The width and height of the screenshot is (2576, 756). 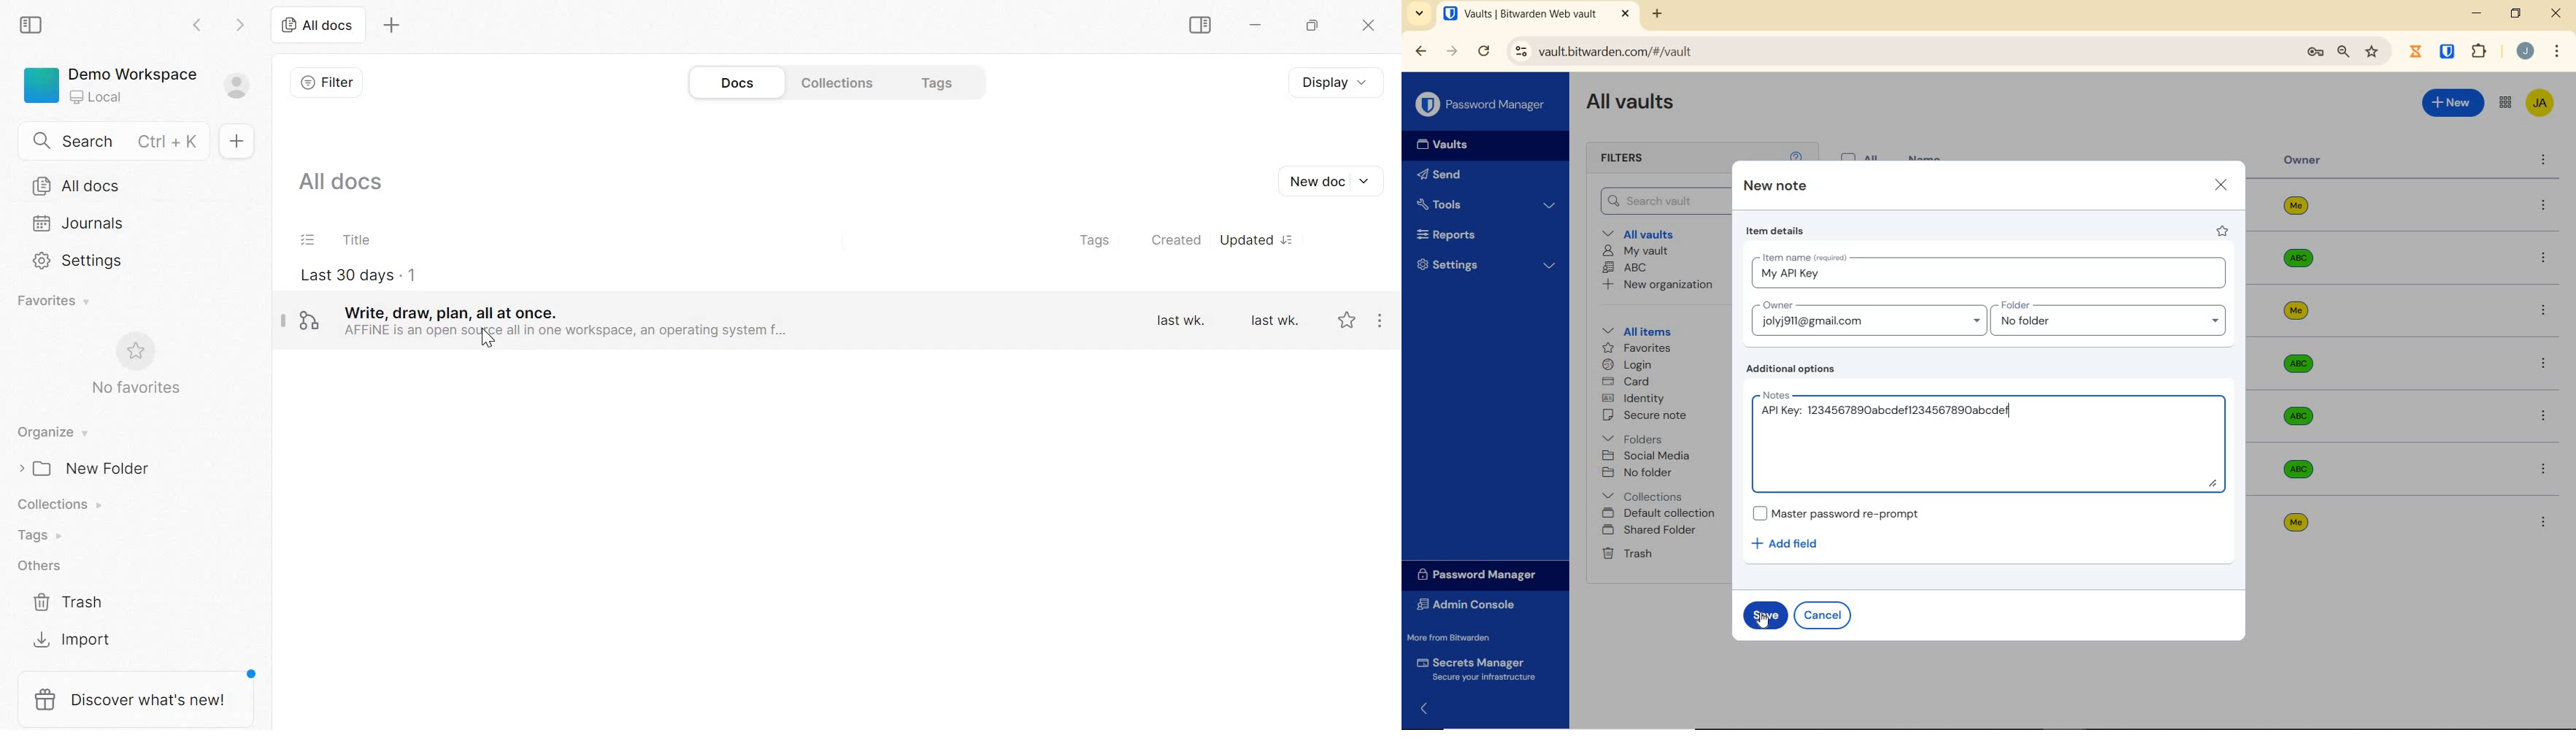 What do you see at coordinates (2543, 364) in the screenshot?
I see `more options` at bounding box center [2543, 364].